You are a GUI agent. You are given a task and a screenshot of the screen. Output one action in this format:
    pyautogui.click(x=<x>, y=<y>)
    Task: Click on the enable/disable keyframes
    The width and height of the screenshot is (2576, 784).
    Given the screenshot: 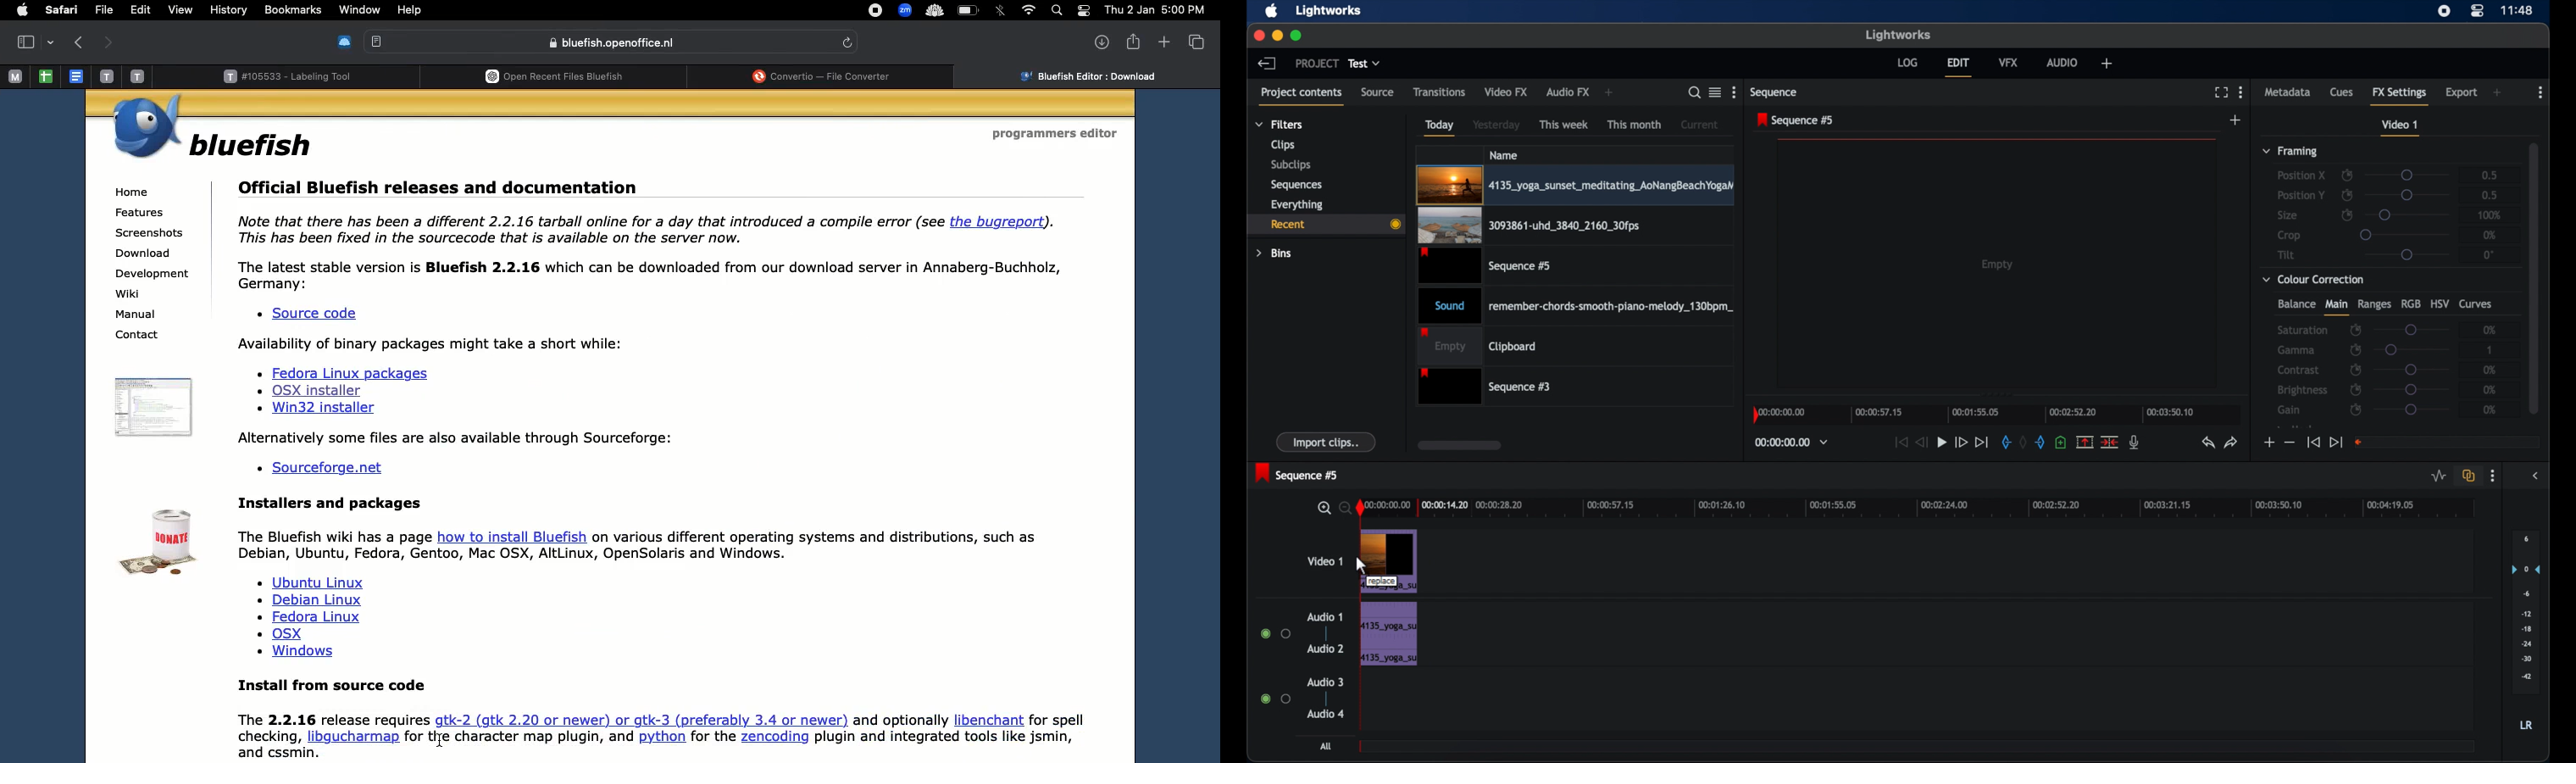 What is the action you would take?
    pyautogui.click(x=2356, y=369)
    